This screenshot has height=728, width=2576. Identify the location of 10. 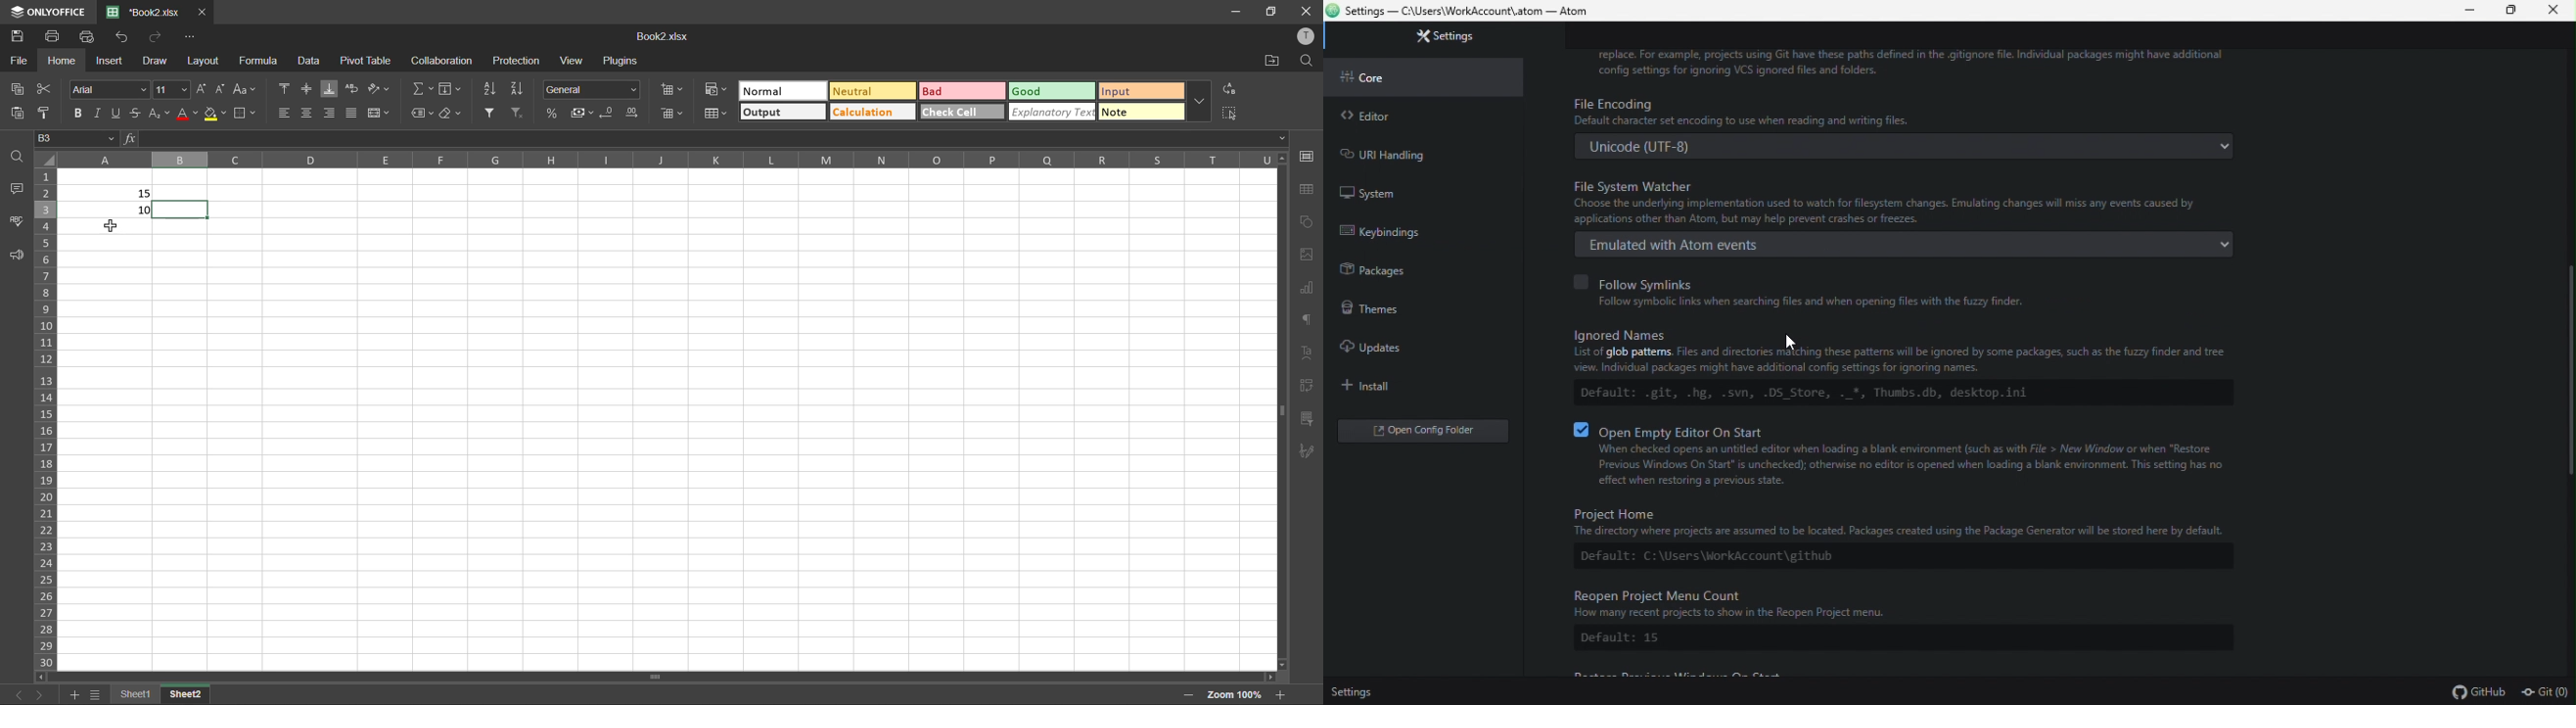
(141, 210).